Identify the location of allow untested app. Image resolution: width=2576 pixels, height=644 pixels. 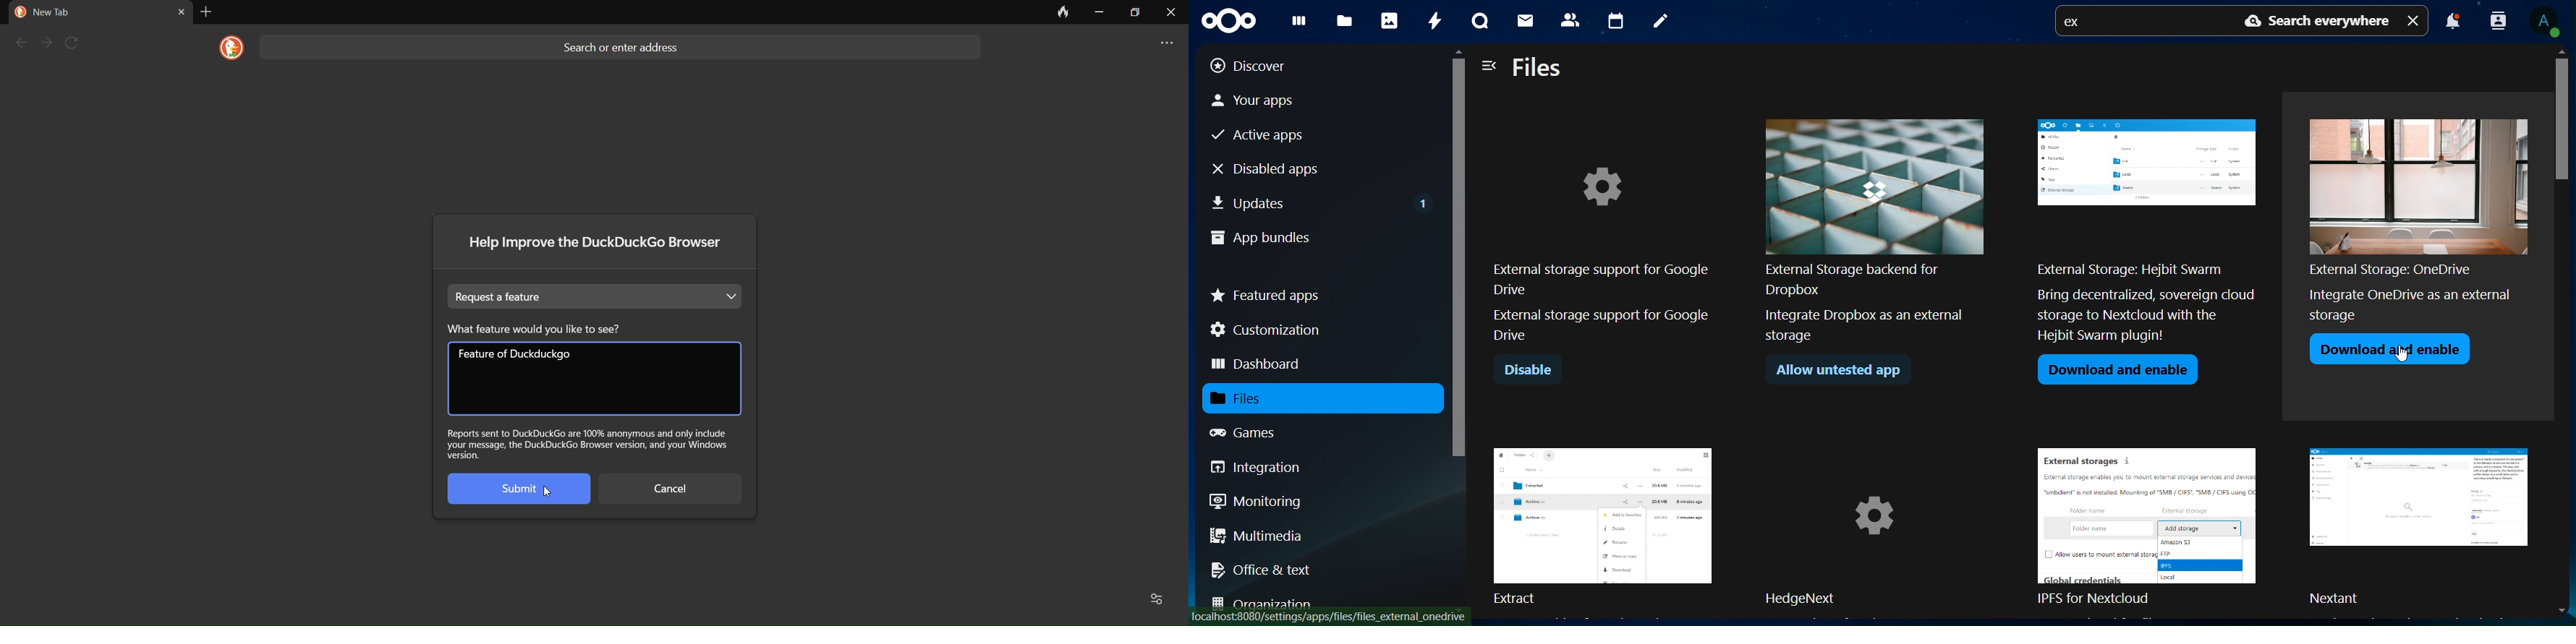
(1839, 369).